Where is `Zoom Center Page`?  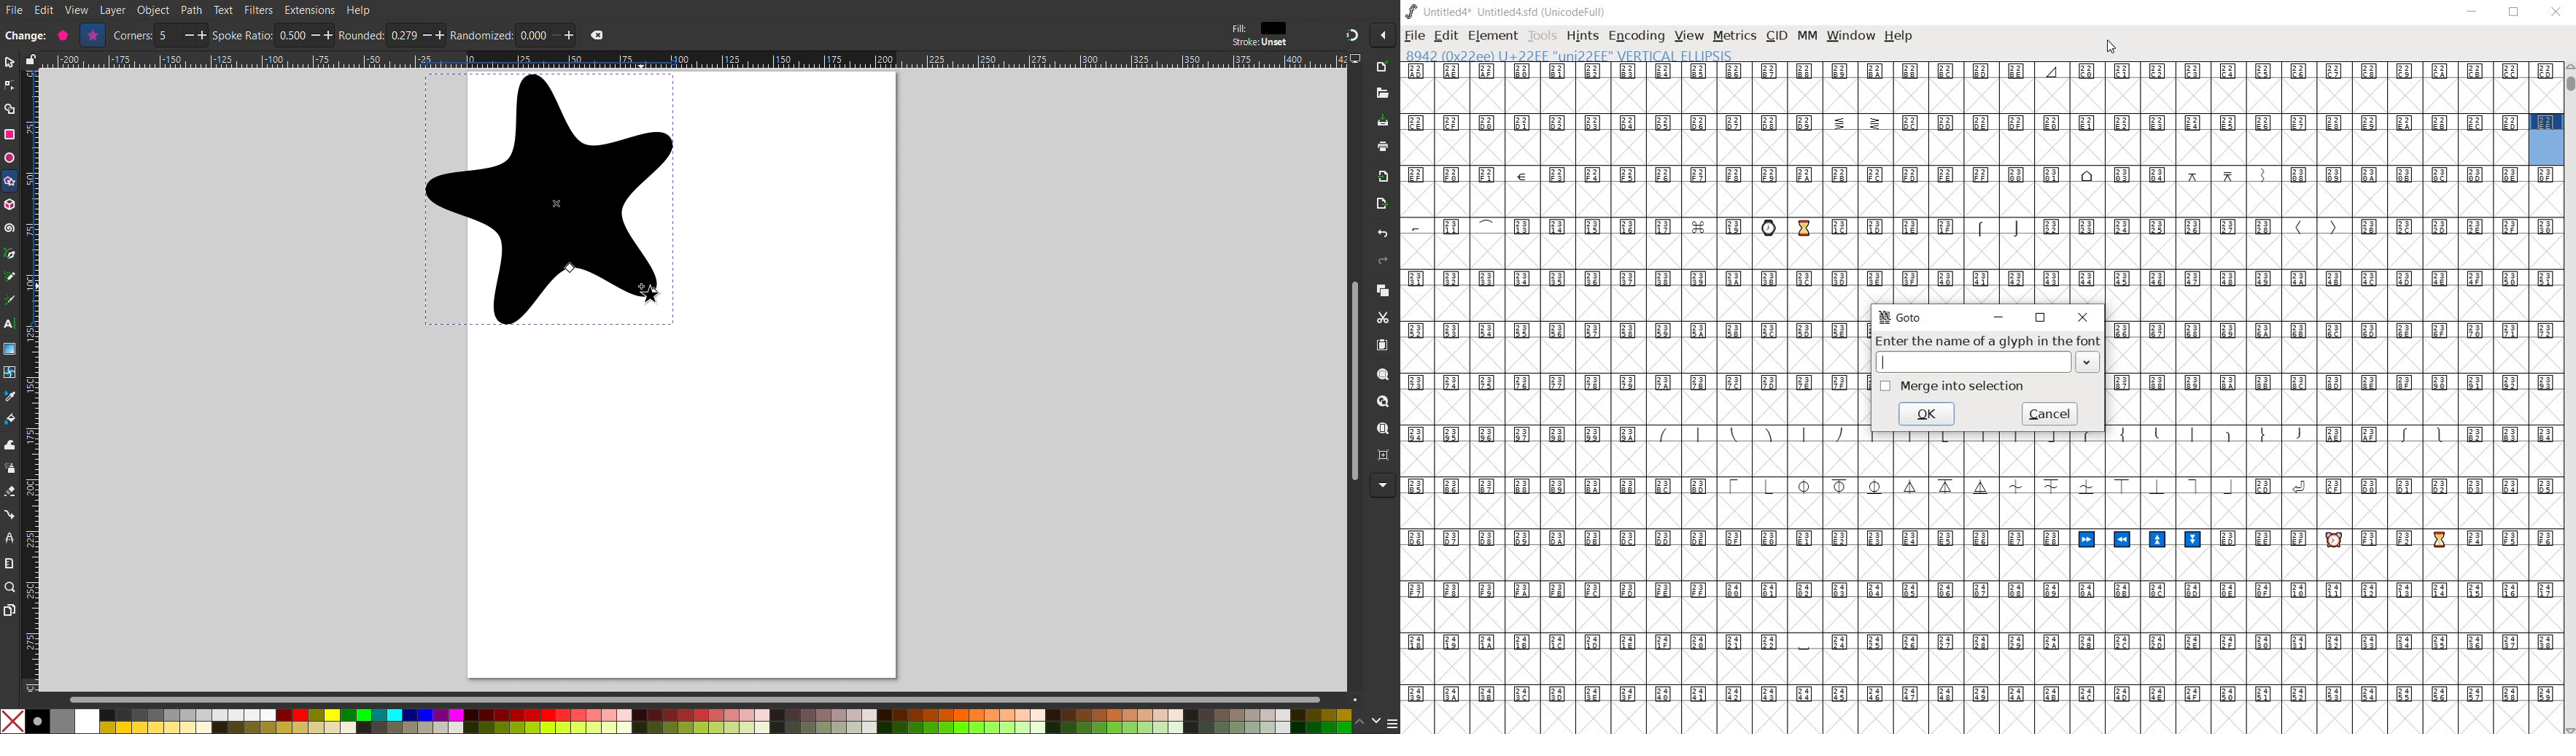
Zoom Center Page is located at coordinates (1384, 459).